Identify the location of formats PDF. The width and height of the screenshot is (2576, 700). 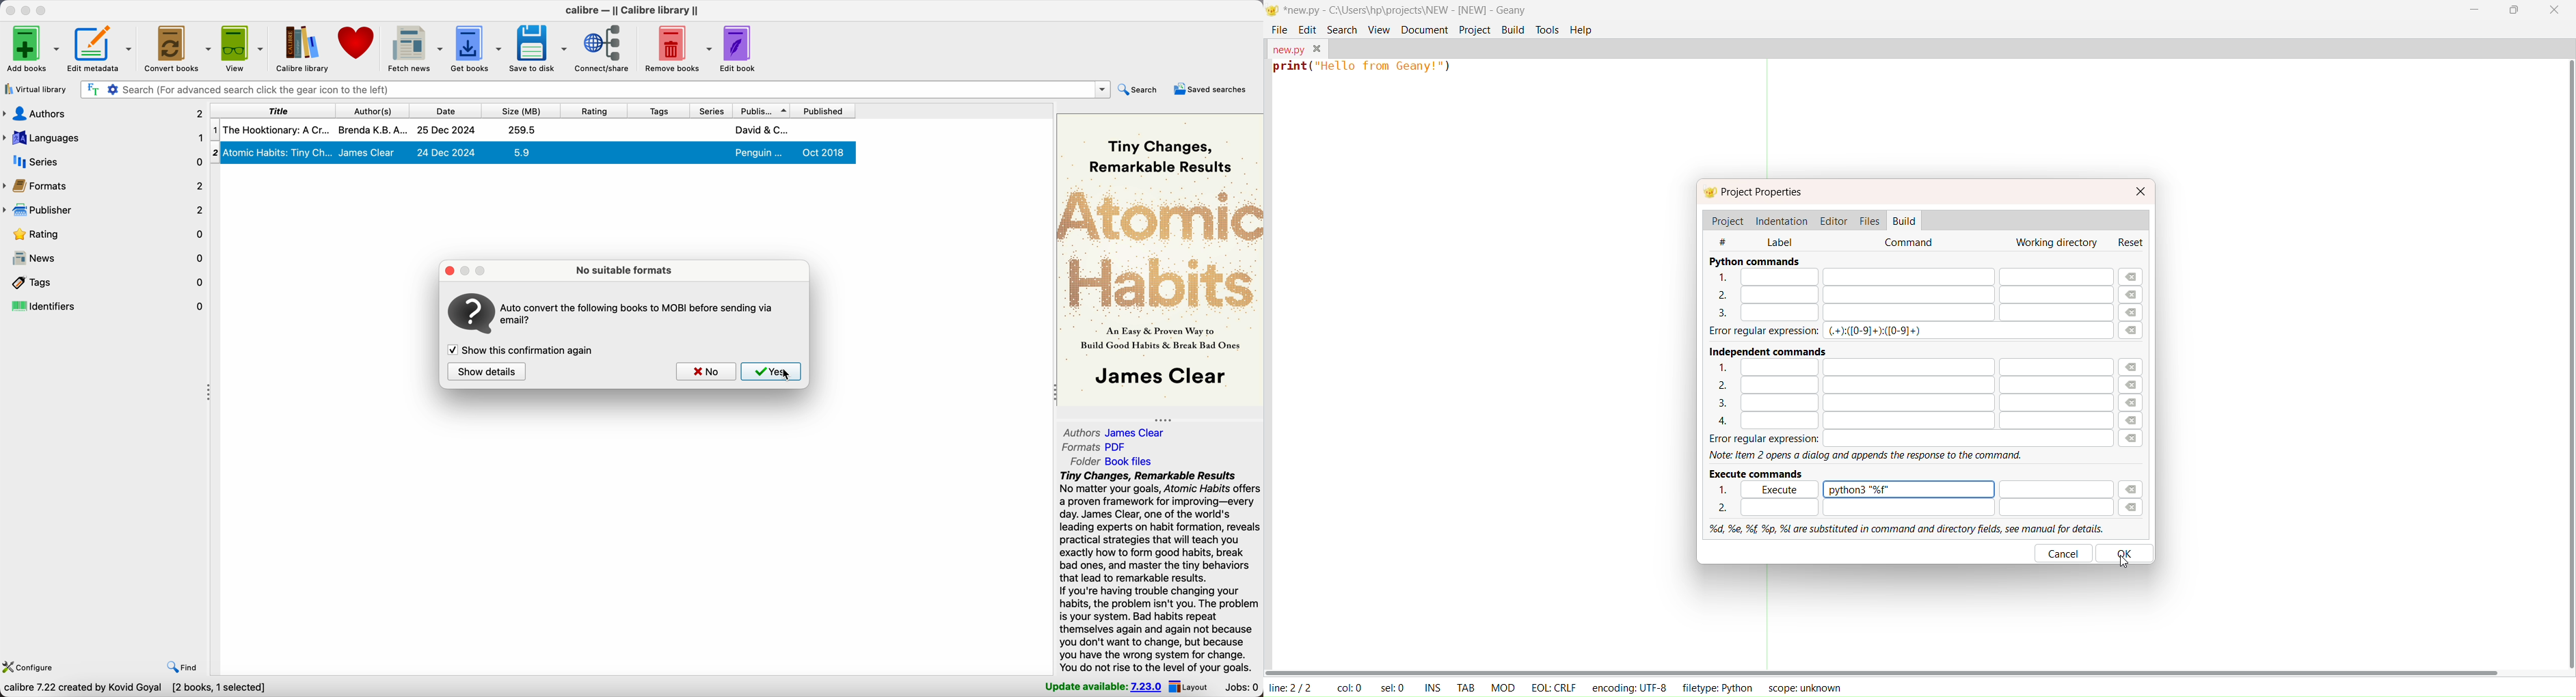
(1095, 447).